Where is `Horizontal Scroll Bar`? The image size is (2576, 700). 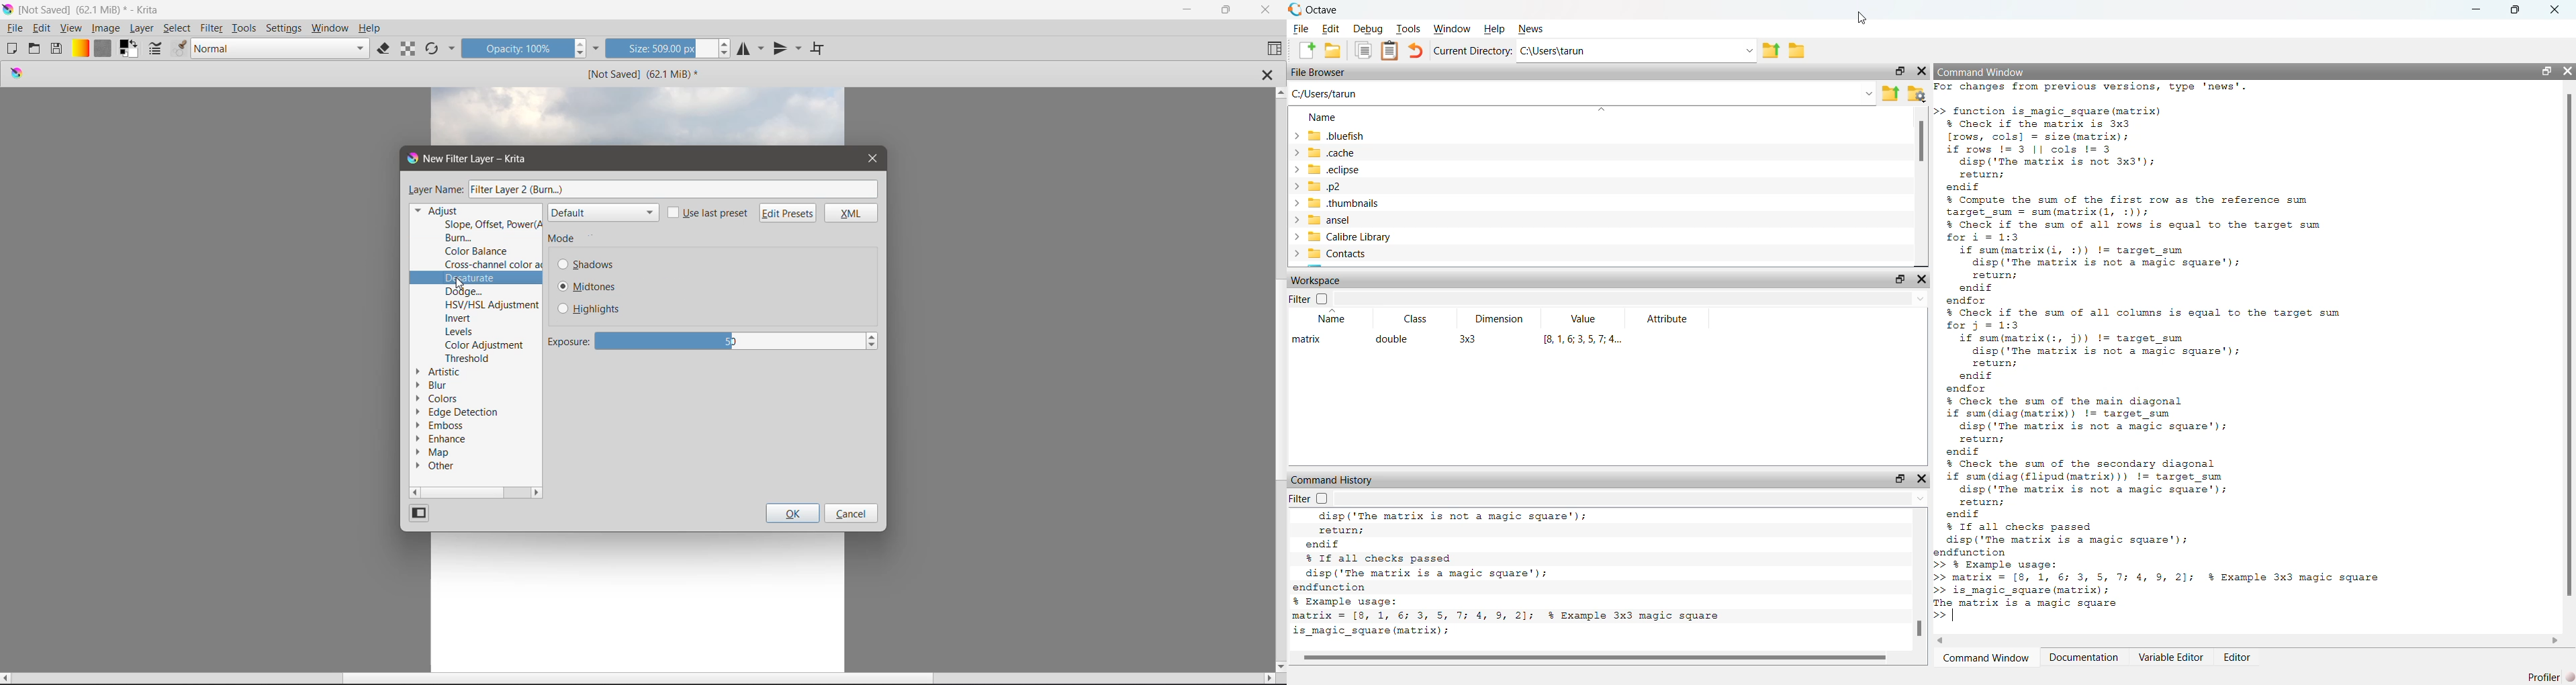
Horizontal Scroll Bar is located at coordinates (475, 492).